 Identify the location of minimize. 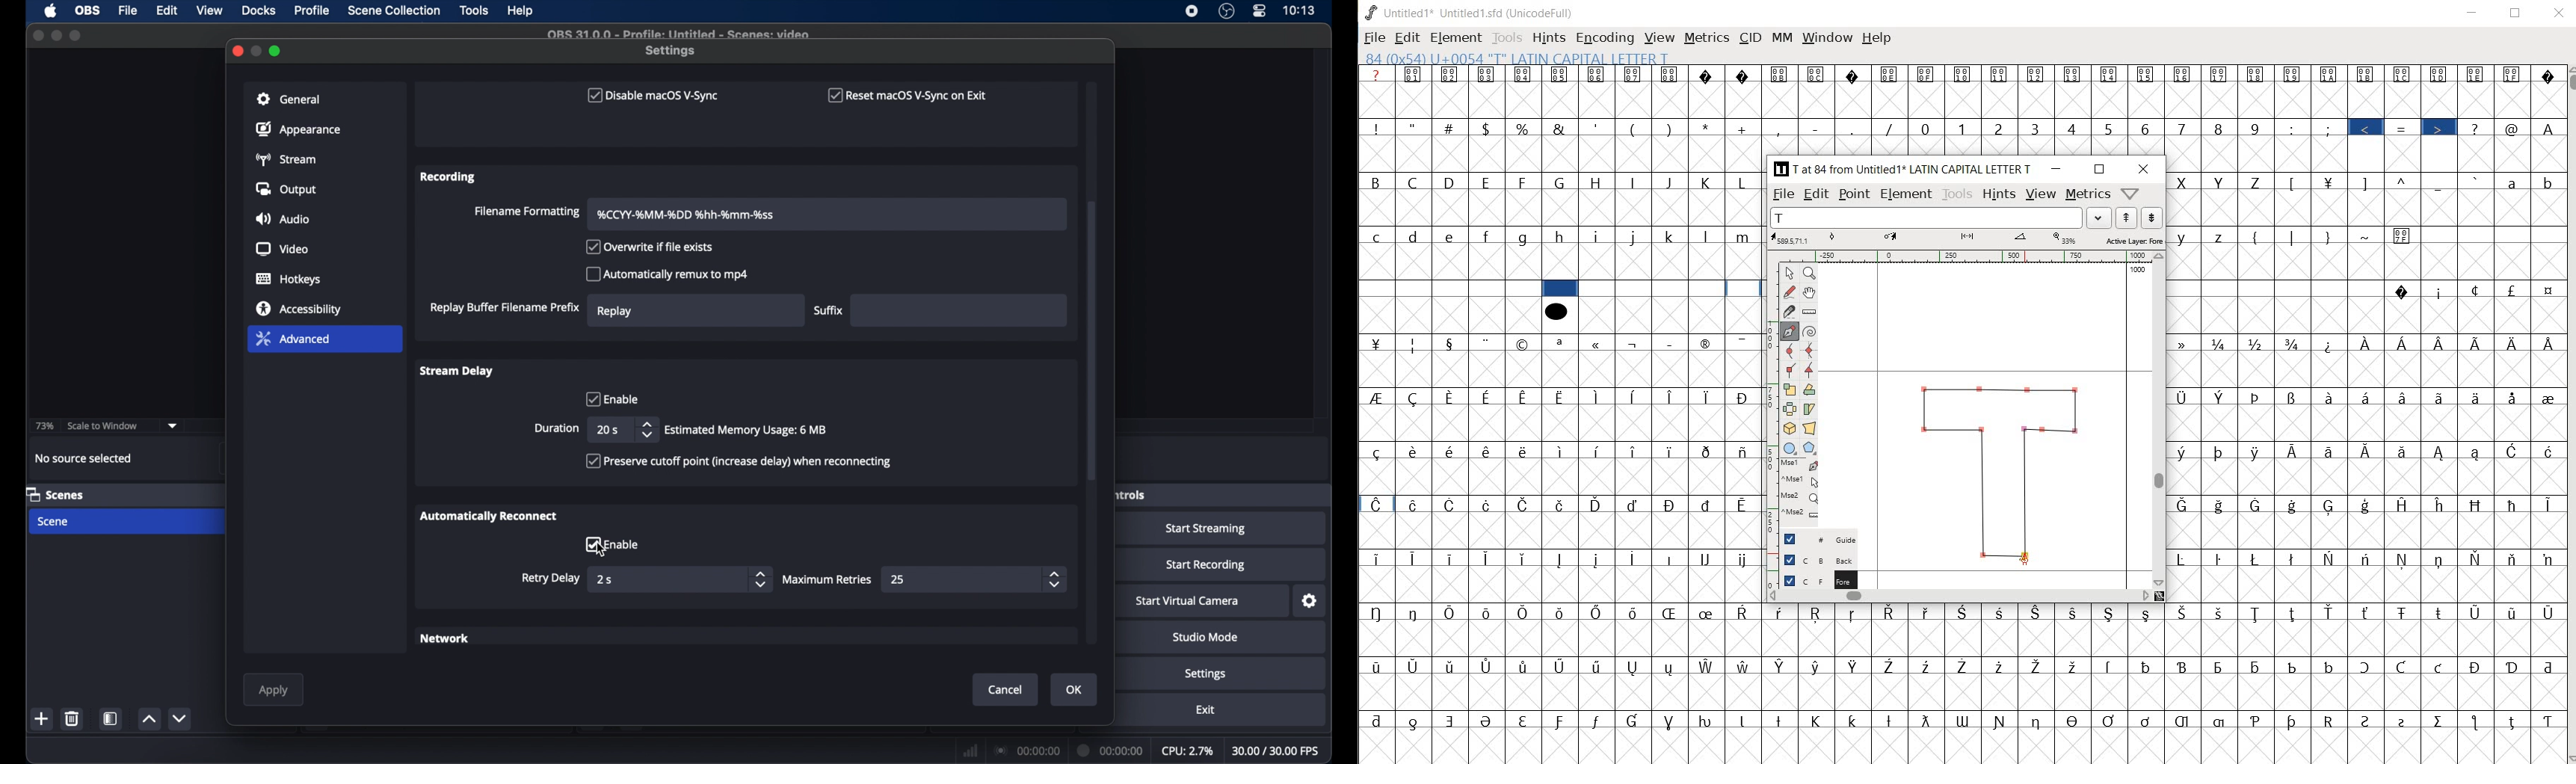
(56, 35).